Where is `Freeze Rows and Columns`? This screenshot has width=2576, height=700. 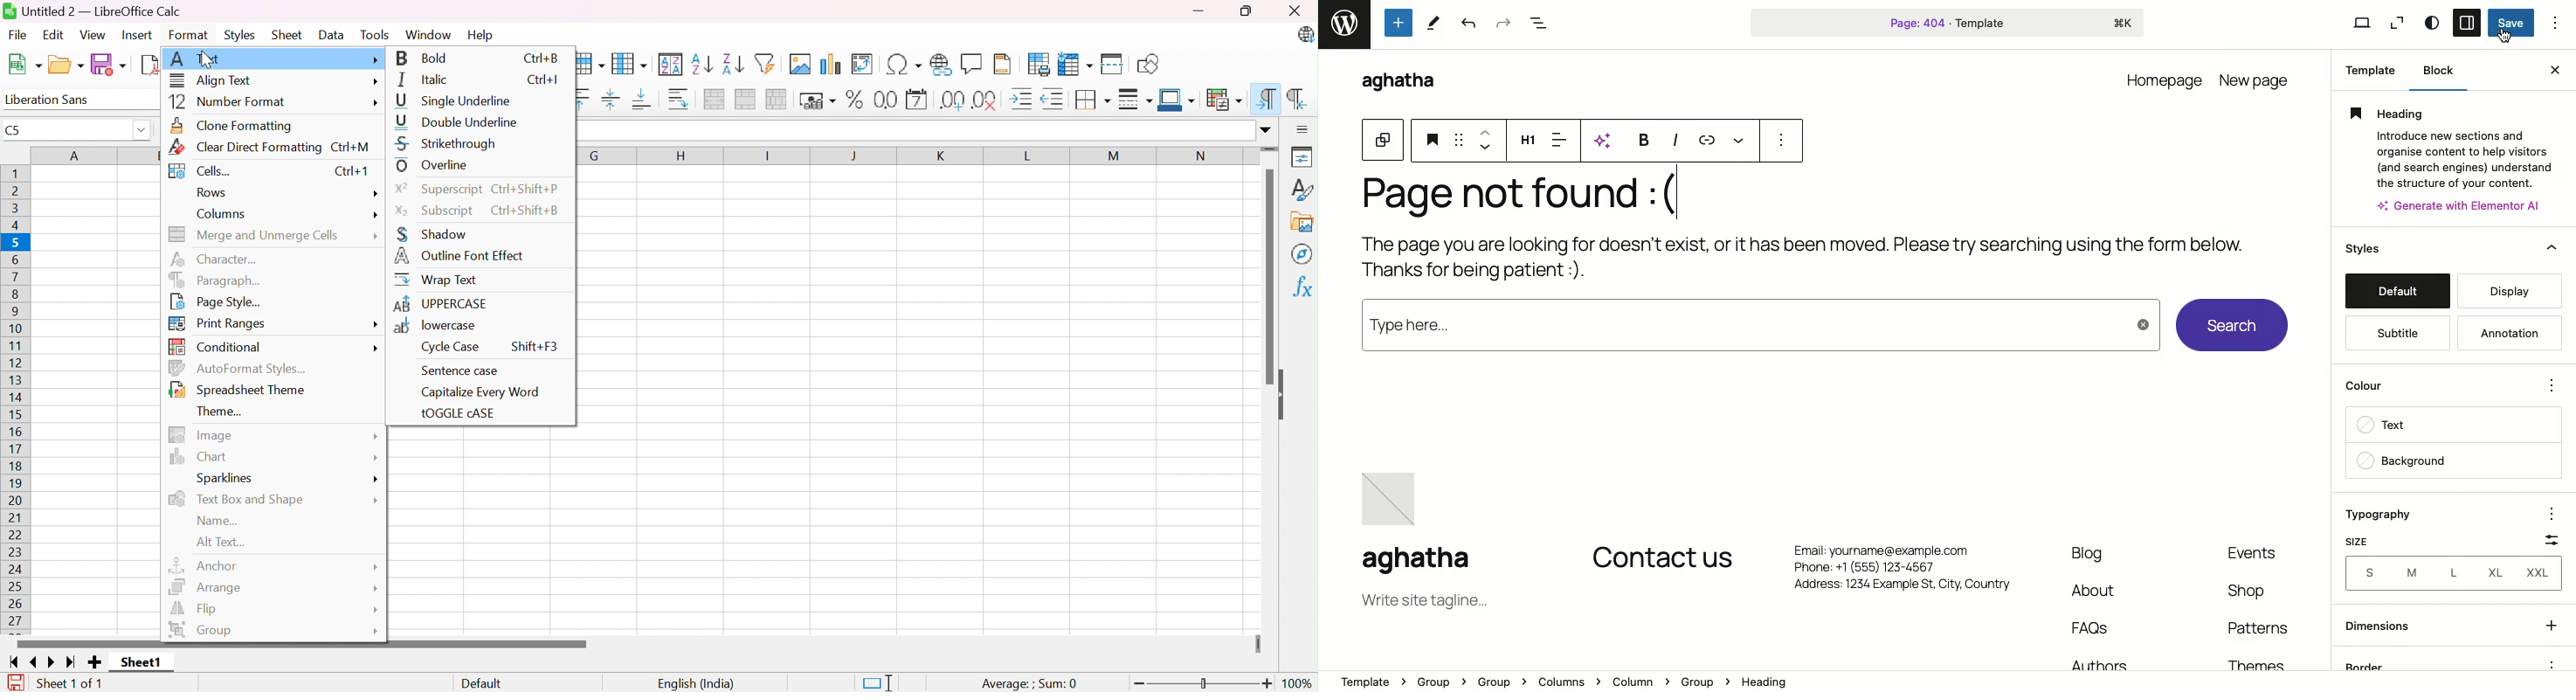
Freeze Rows and Columns is located at coordinates (1079, 63).